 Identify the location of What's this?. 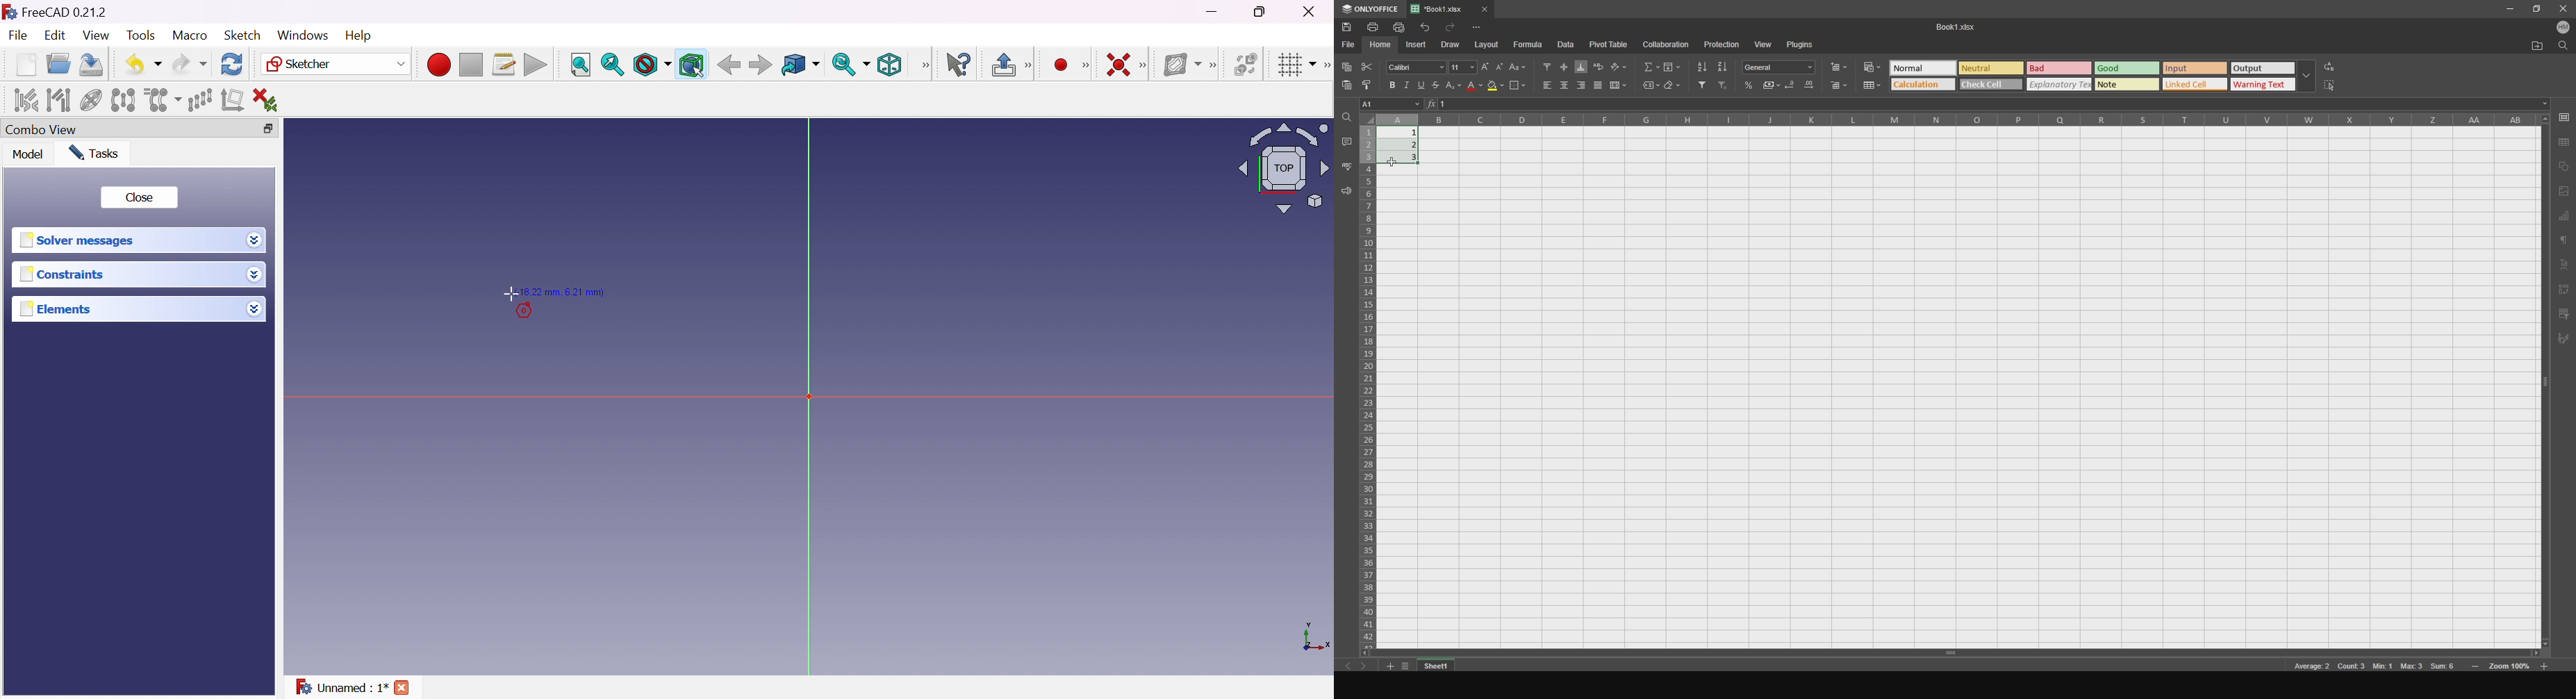
(958, 64).